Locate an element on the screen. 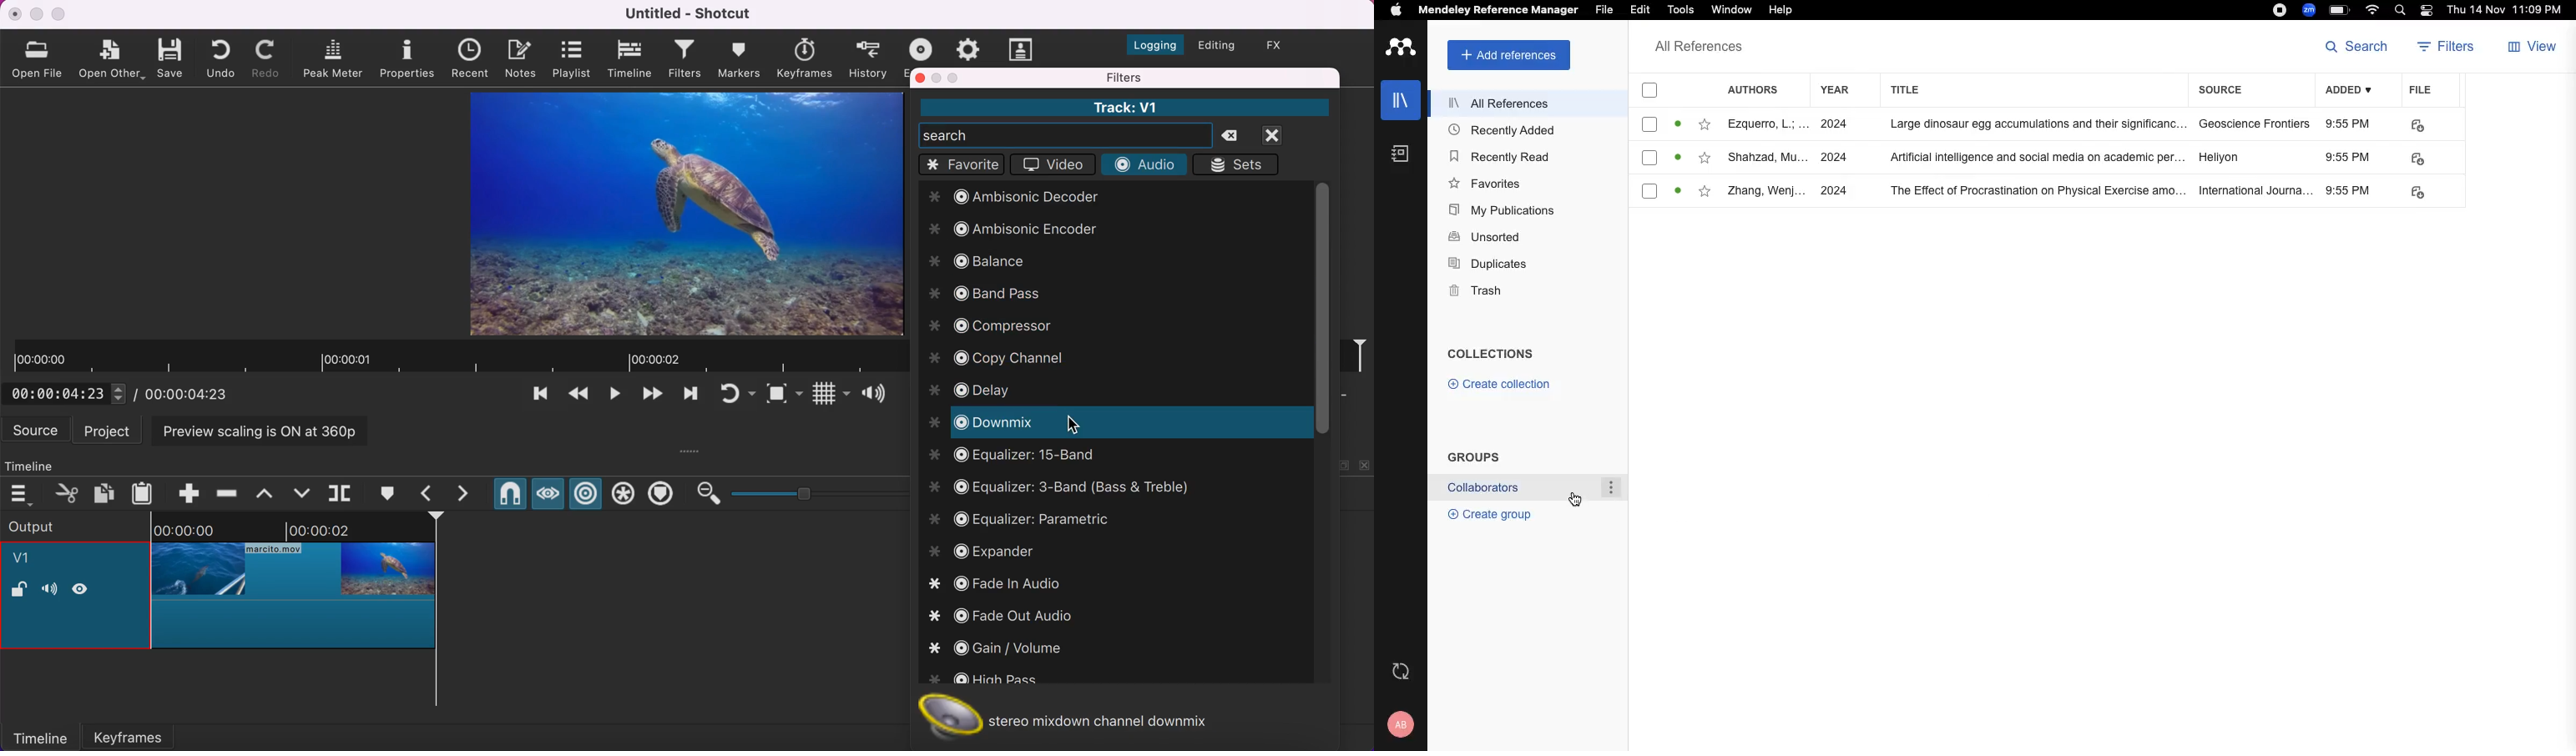 This screenshot has width=2576, height=756. ambisonic encoder is located at coordinates (1017, 231).